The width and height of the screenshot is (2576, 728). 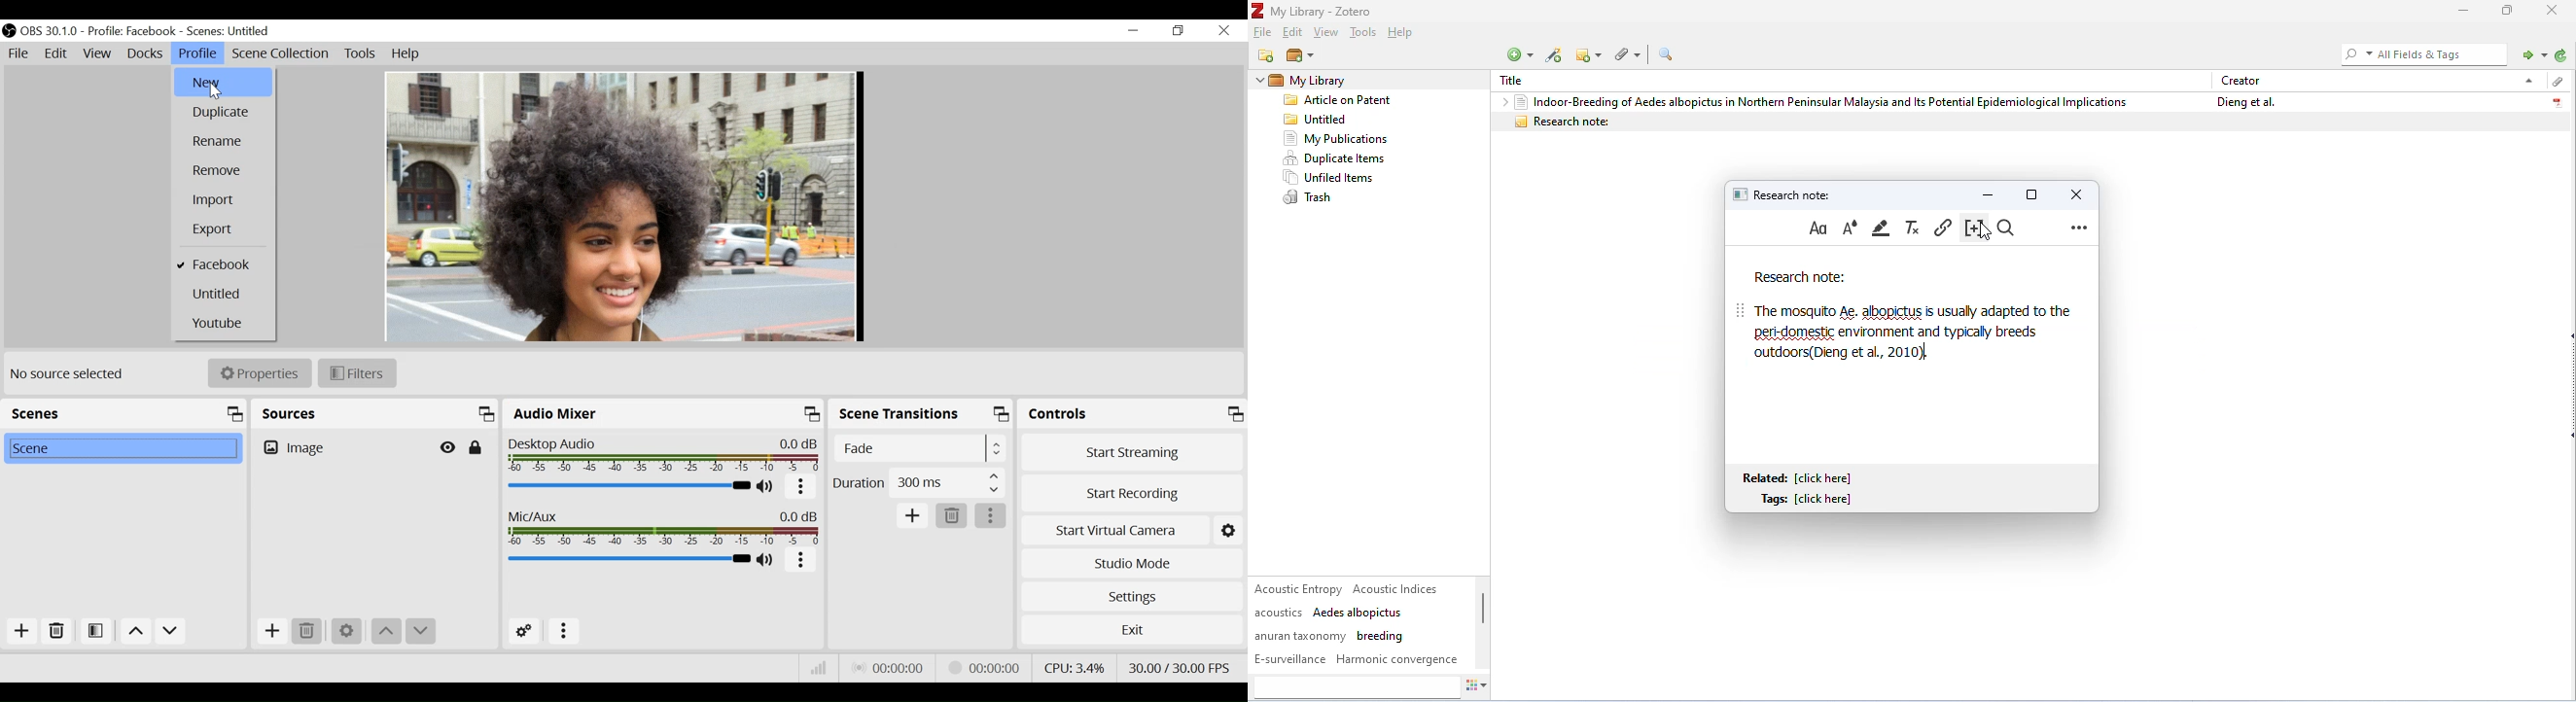 What do you see at coordinates (1477, 688) in the screenshot?
I see `actions` at bounding box center [1477, 688].